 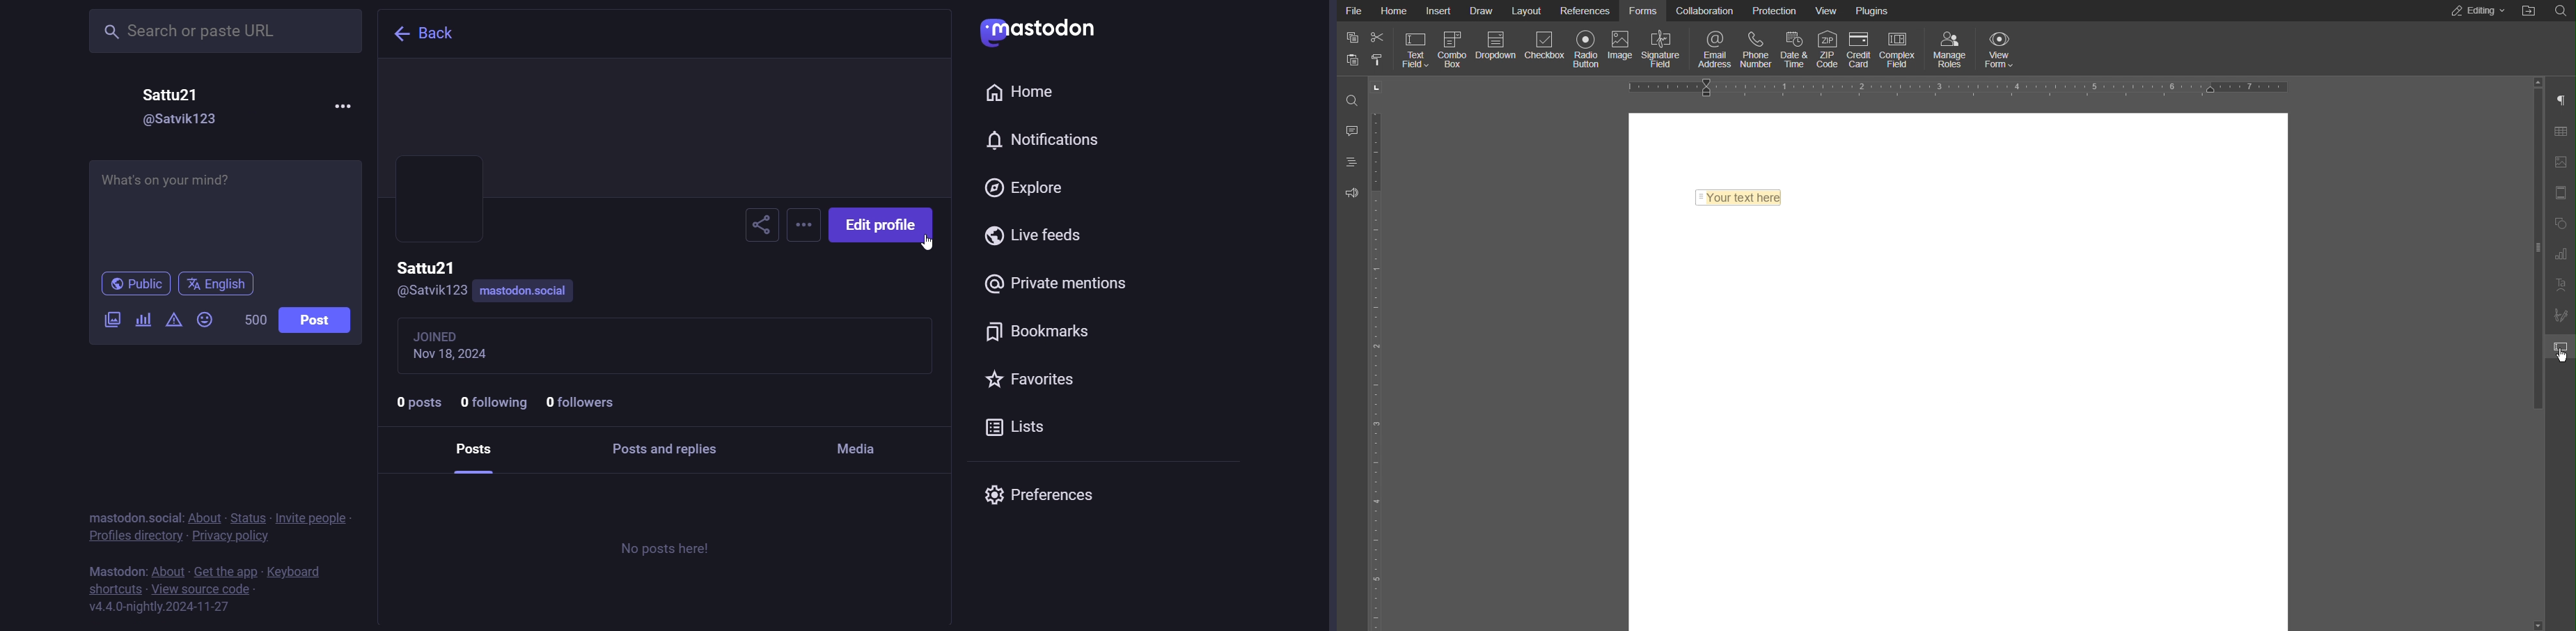 What do you see at coordinates (1012, 430) in the screenshot?
I see `lists` at bounding box center [1012, 430].